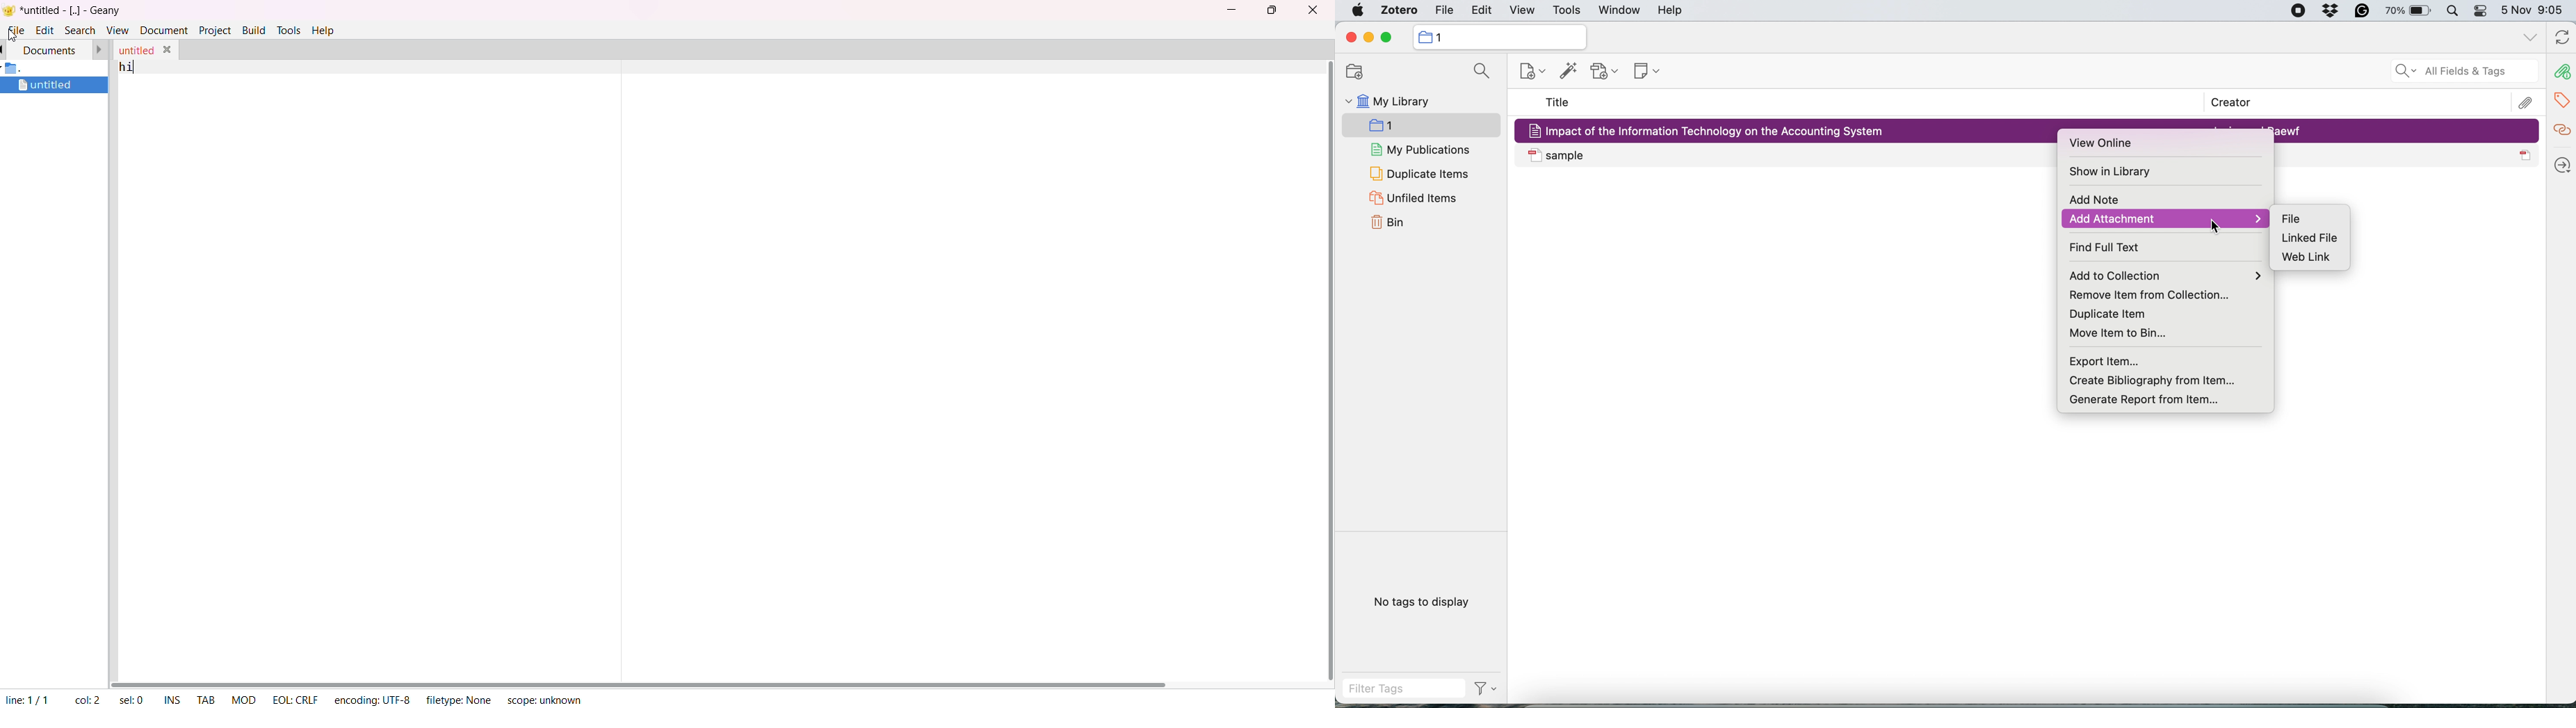 The width and height of the screenshot is (2576, 728). What do you see at coordinates (2528, 38) in the screenshot?
I see `list all tabs` at bounding box center [2528, 38].